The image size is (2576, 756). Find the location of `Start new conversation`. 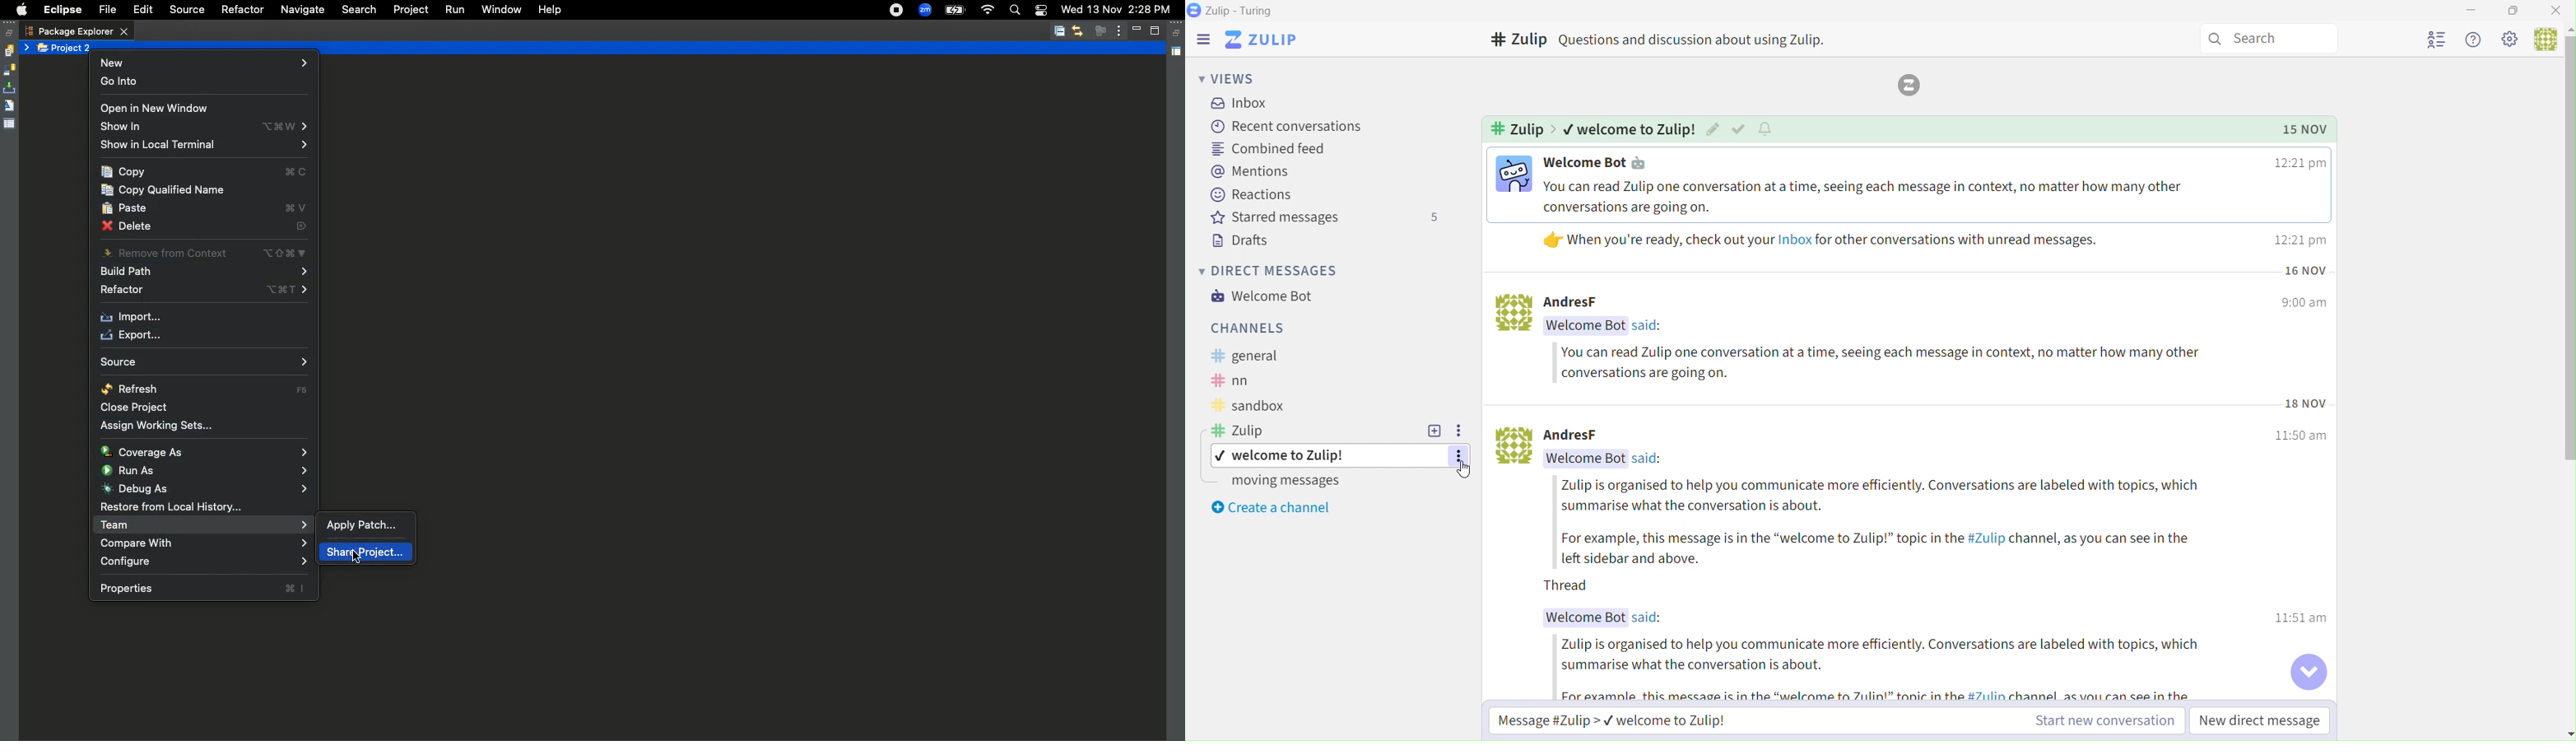

Start new conversation is located at coordinates (2106, 721).